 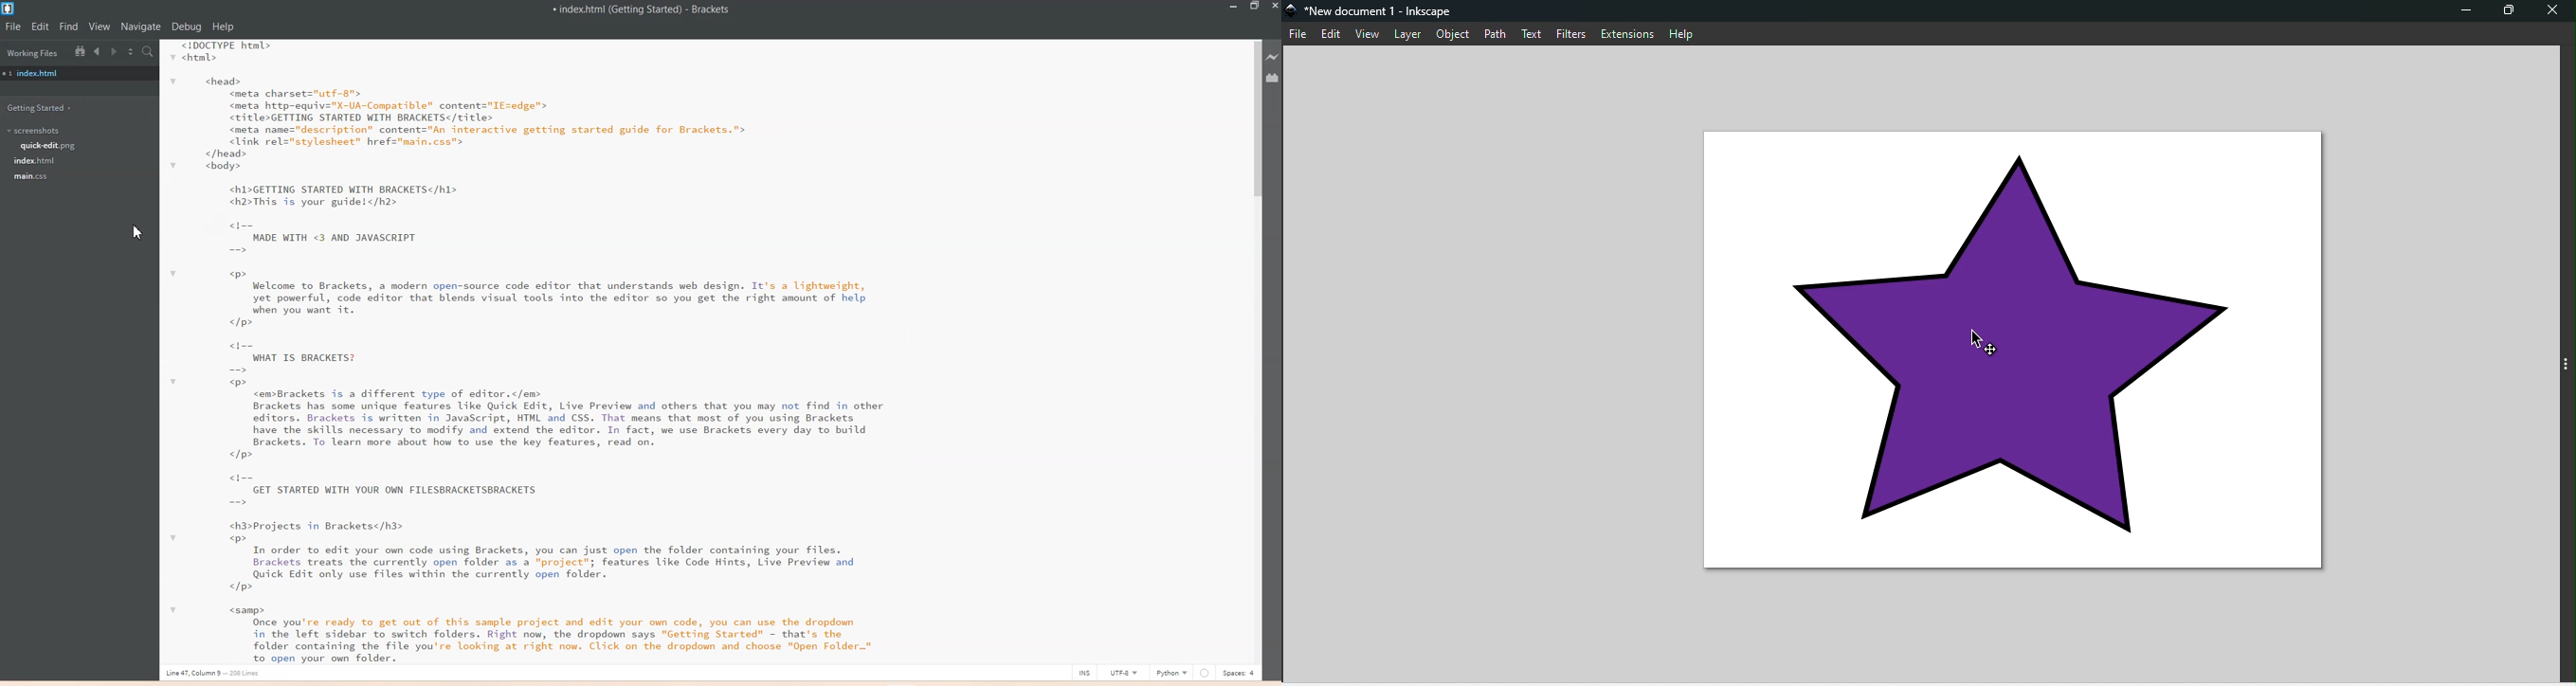 I want to click on cursor, so click(x=1983, y=342).